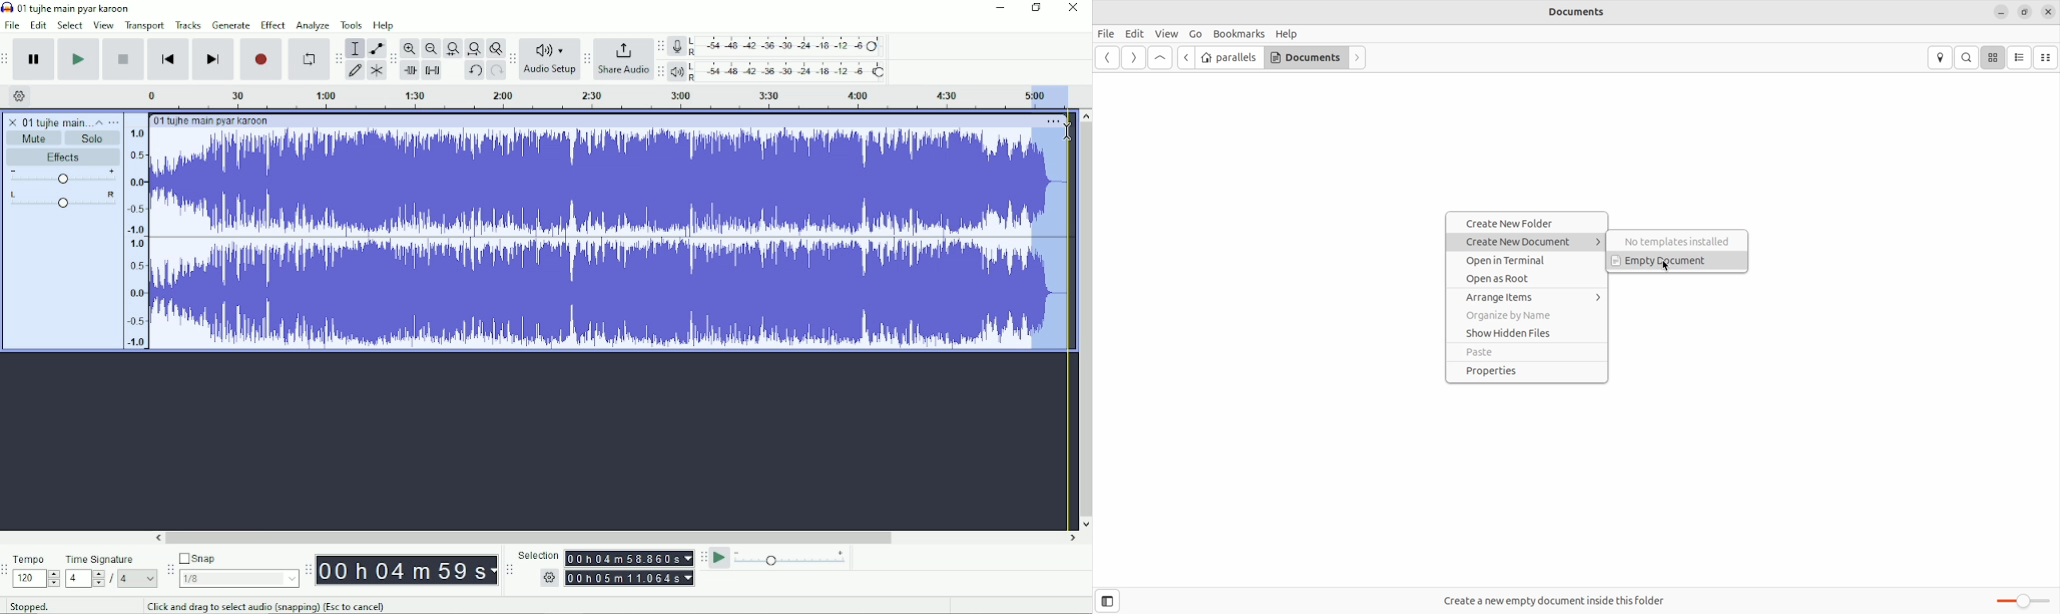 Image resolution: width=2072 pixels, height=616 pixels. Describe the element at coordinates (39, 26) in the screenshot. I see `Edit` at that location.